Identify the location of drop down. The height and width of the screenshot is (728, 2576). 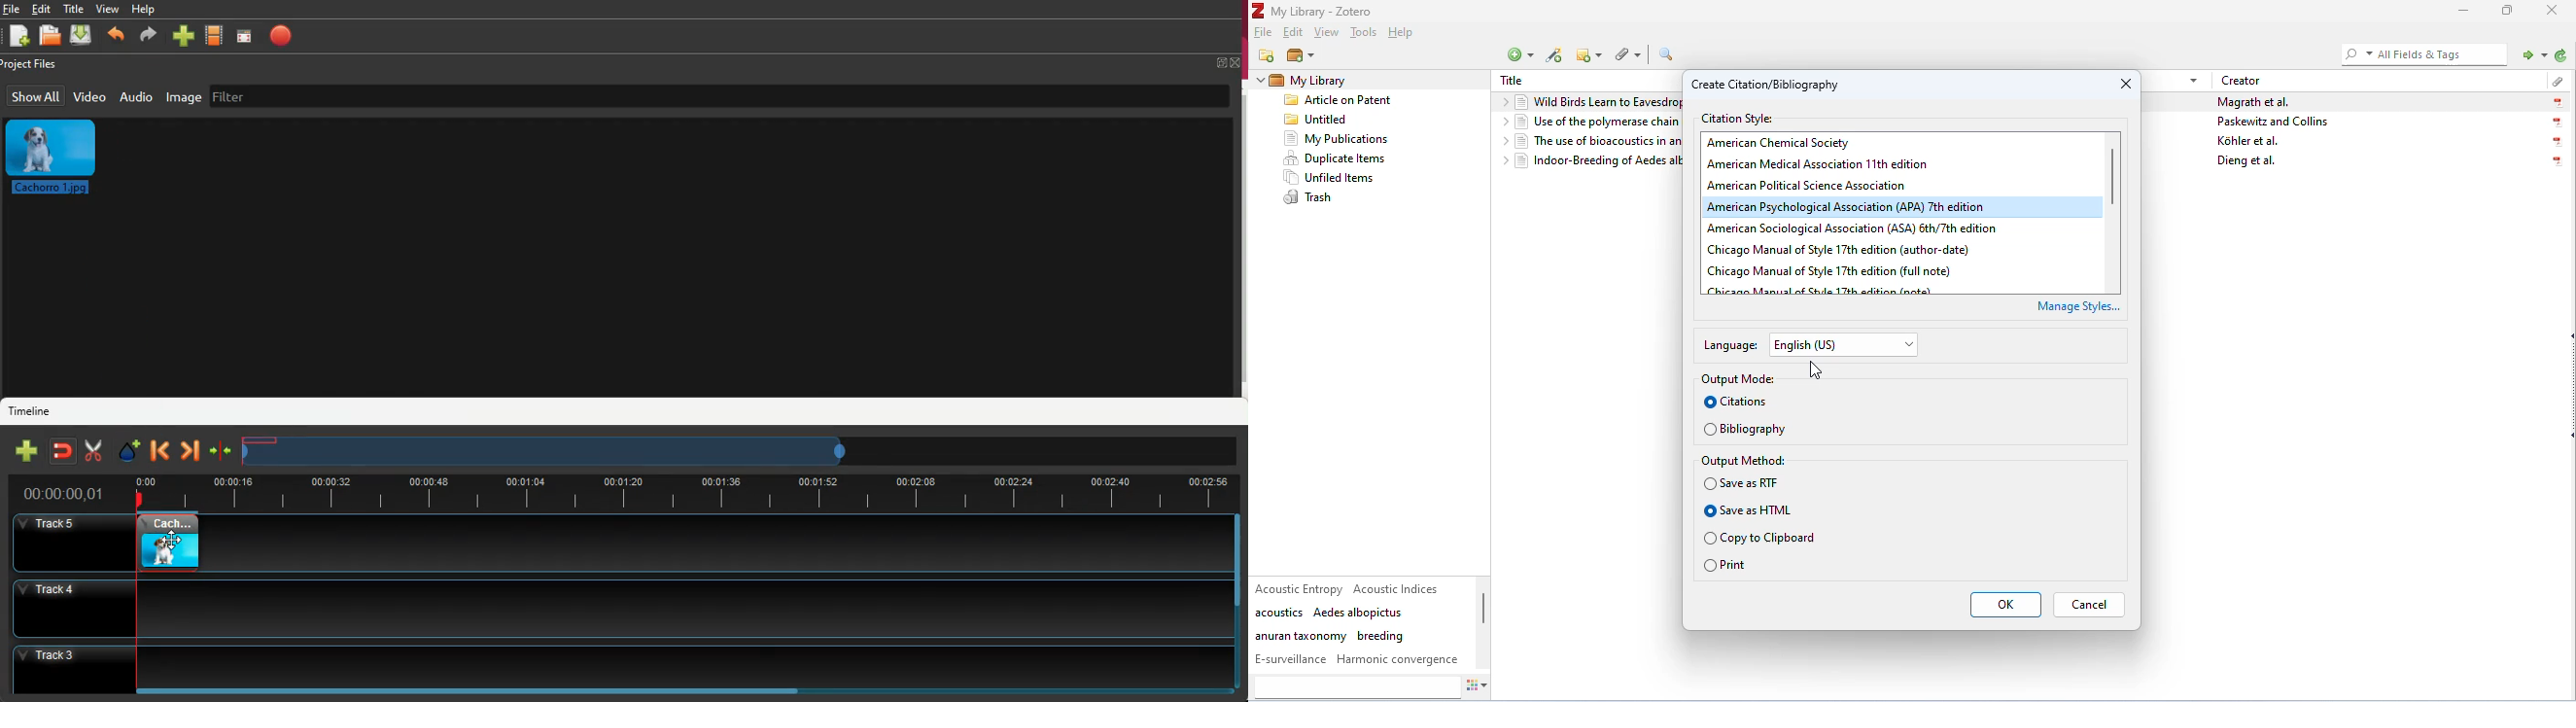
(1501, 123).